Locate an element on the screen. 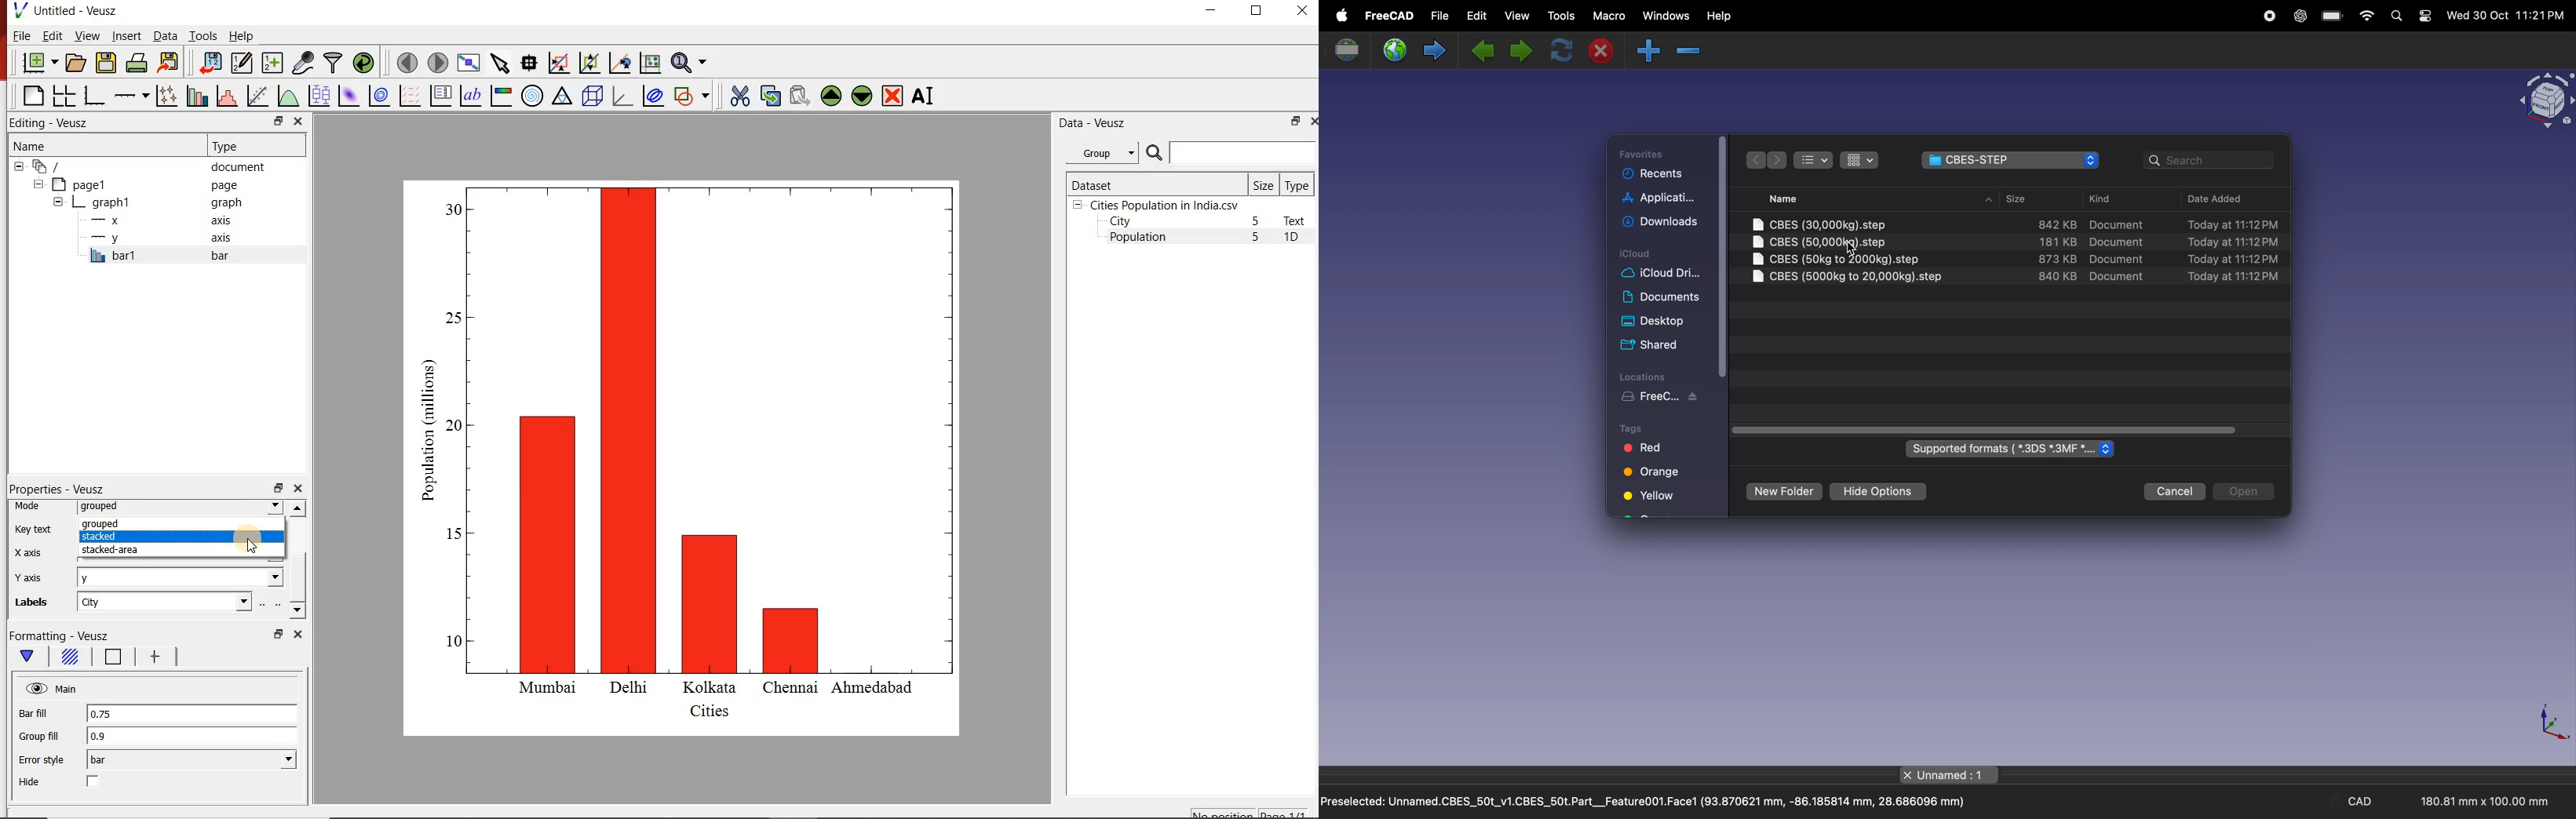 The image size is (2576, 840). remove the selected widgets is located at coordinates (894, 96).